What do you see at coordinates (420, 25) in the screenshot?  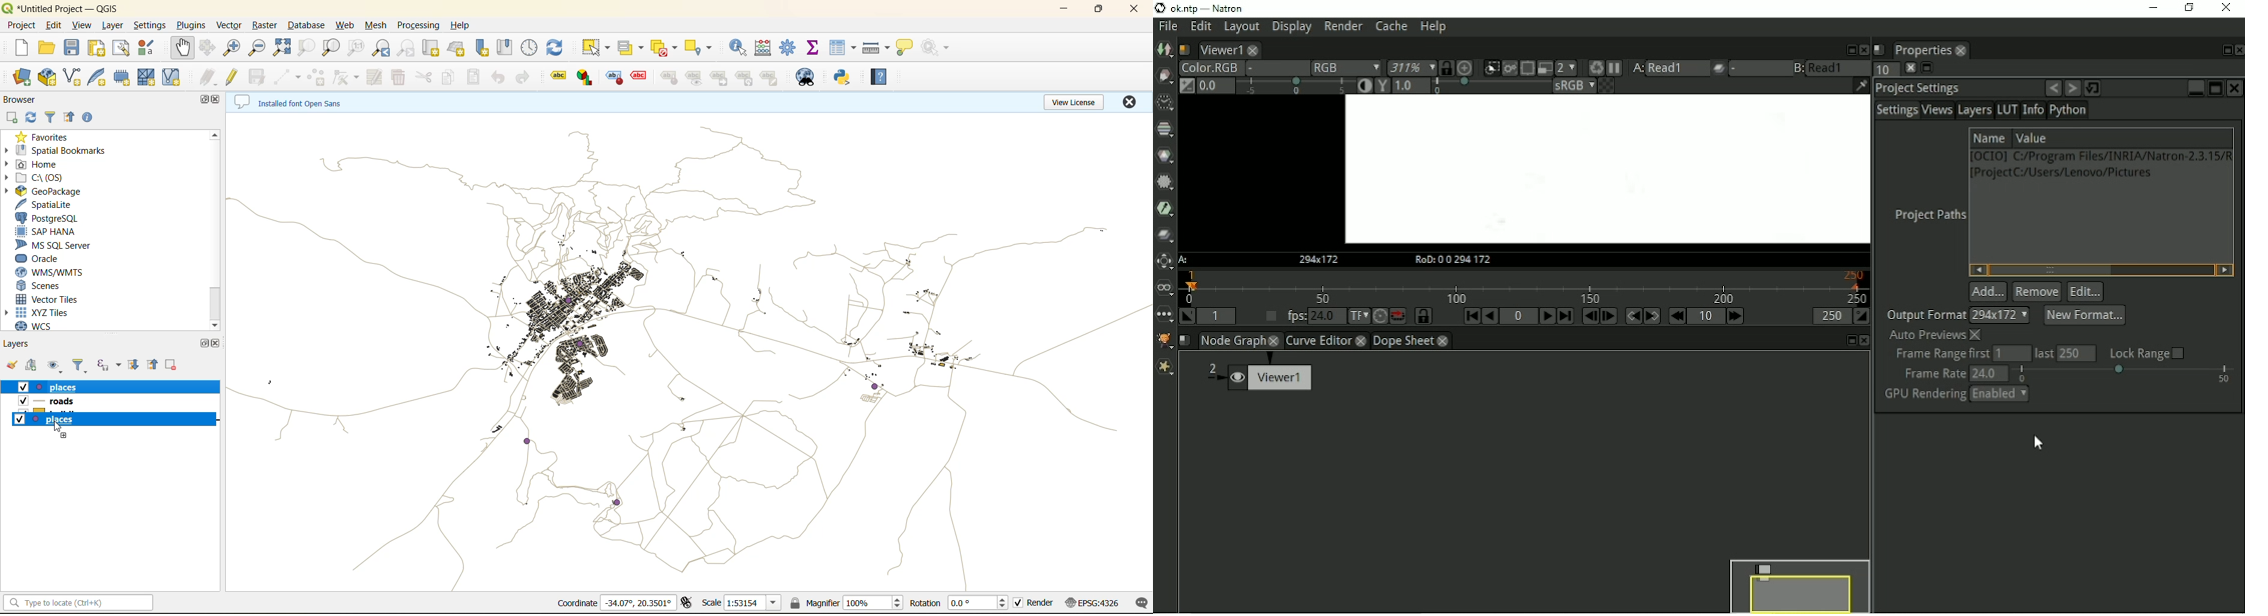 I see `processing` at bounding box center [420, 25].